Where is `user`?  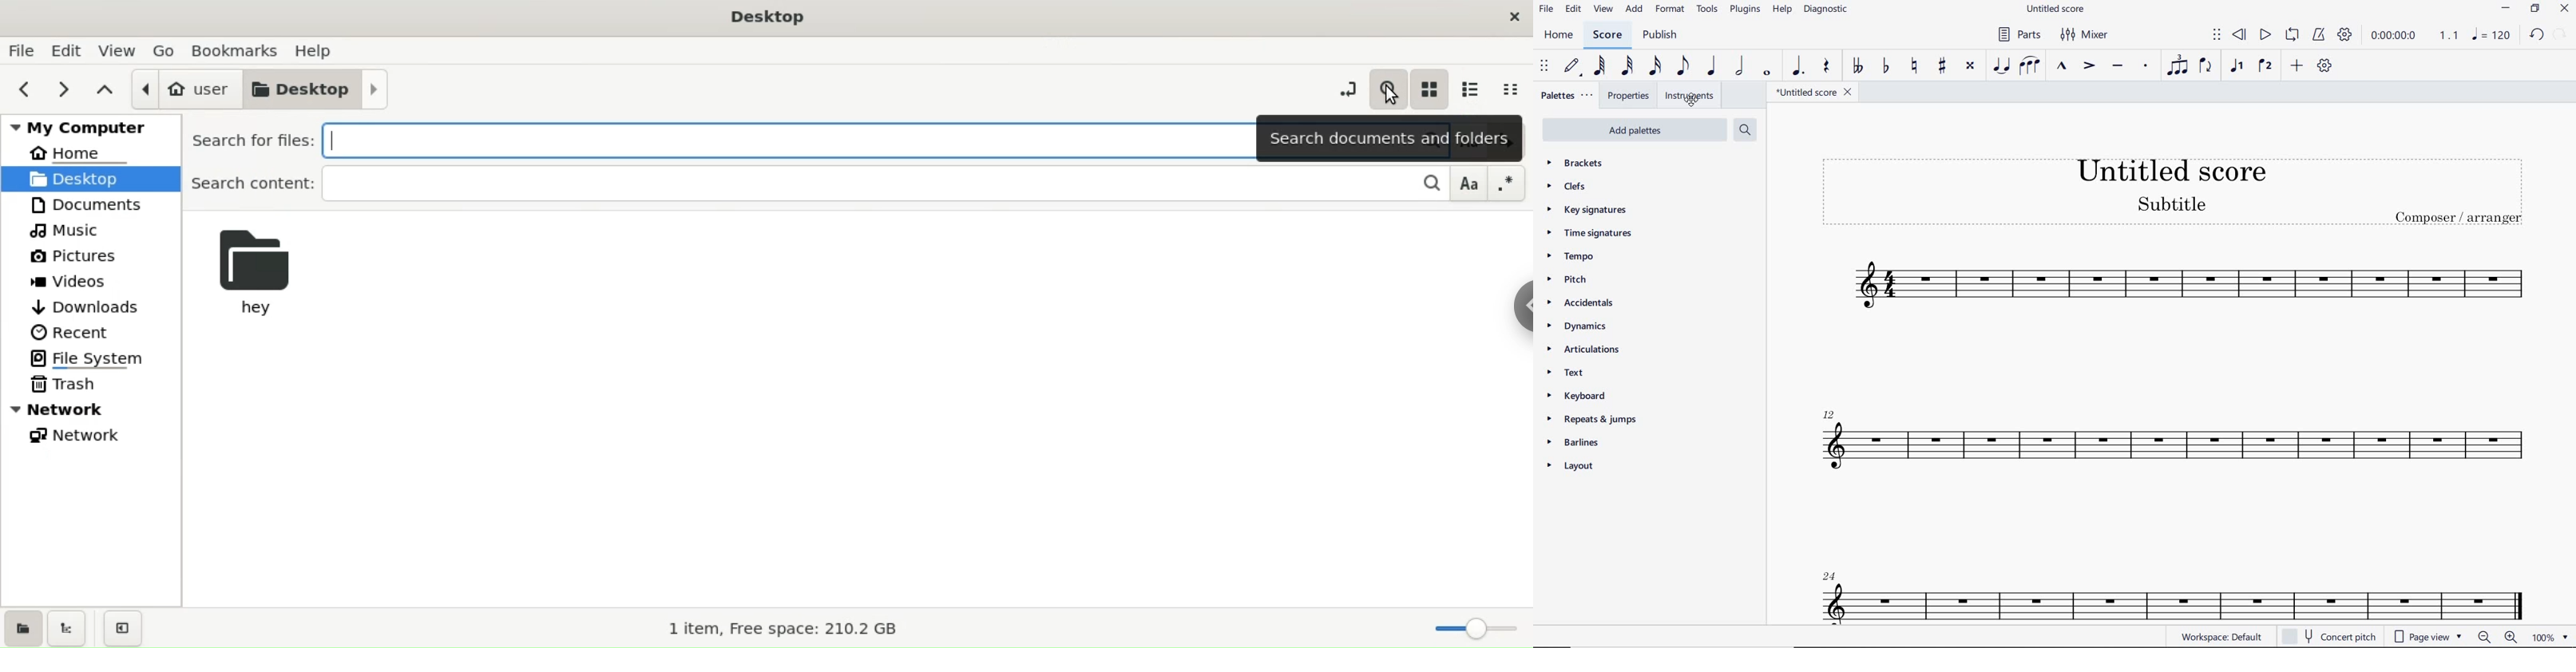
user is located at coordinates (179, 89).